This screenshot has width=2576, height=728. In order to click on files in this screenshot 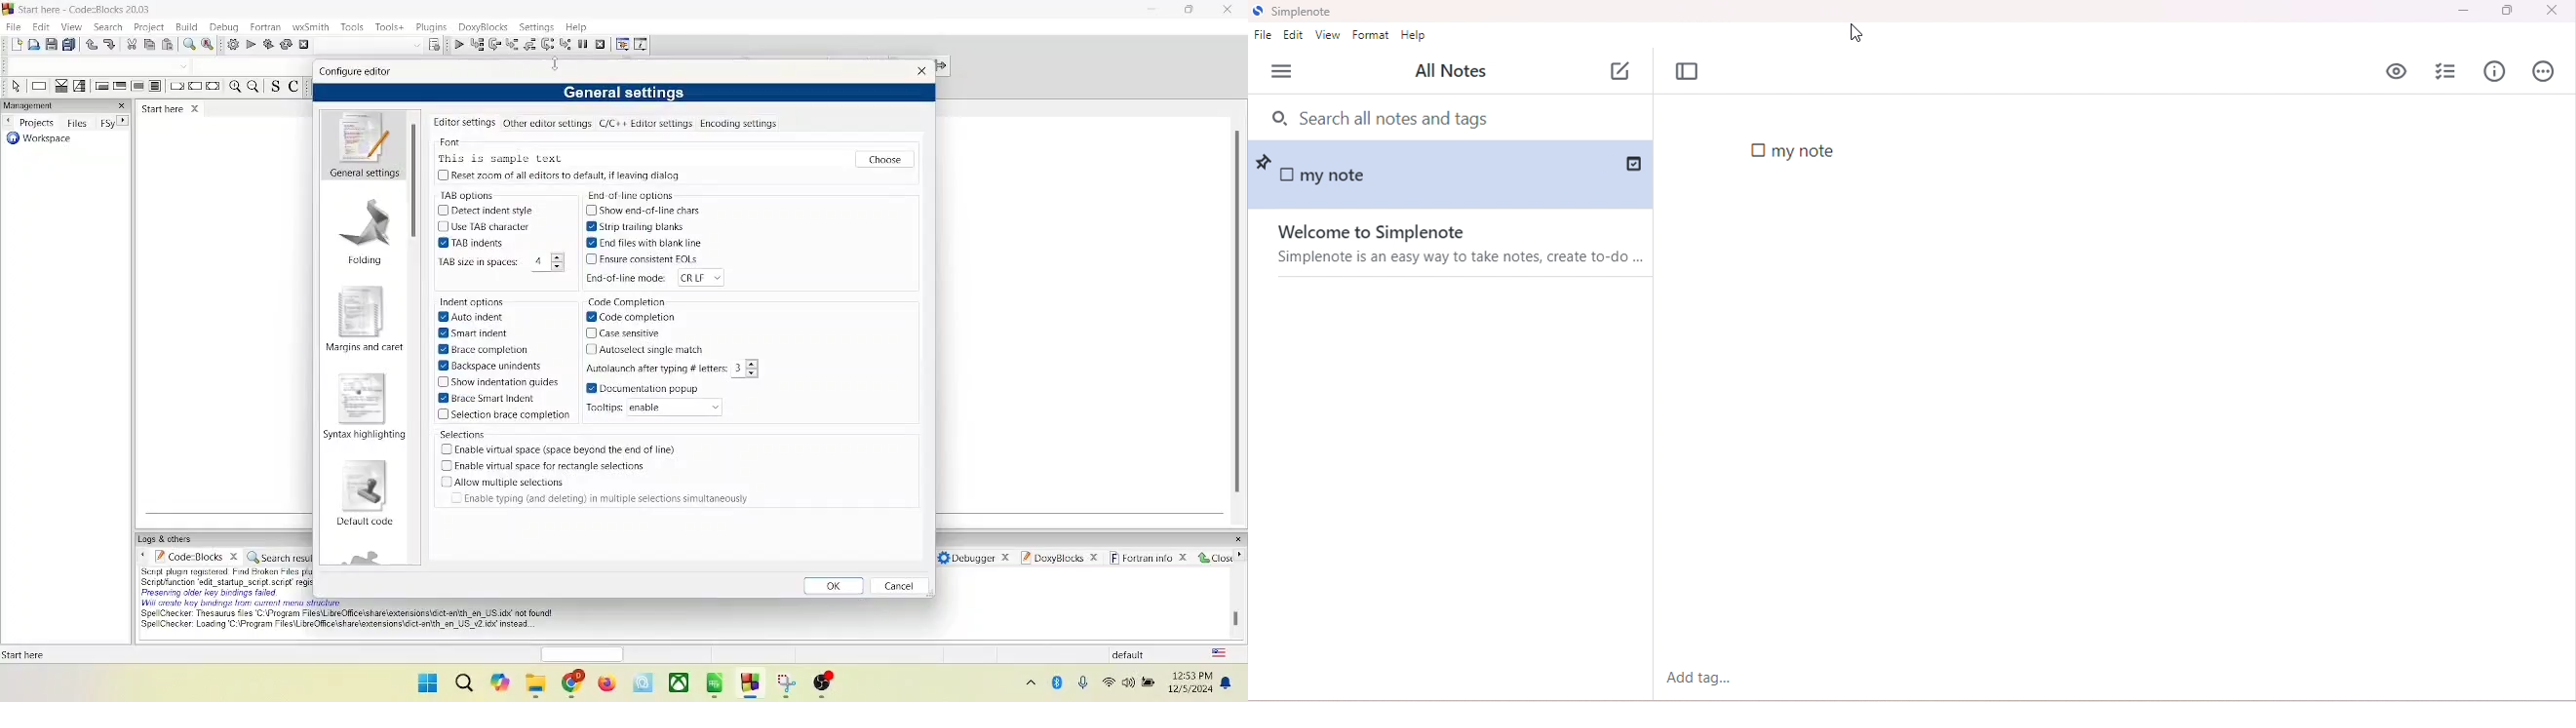, I will do `click(77, 123)`.